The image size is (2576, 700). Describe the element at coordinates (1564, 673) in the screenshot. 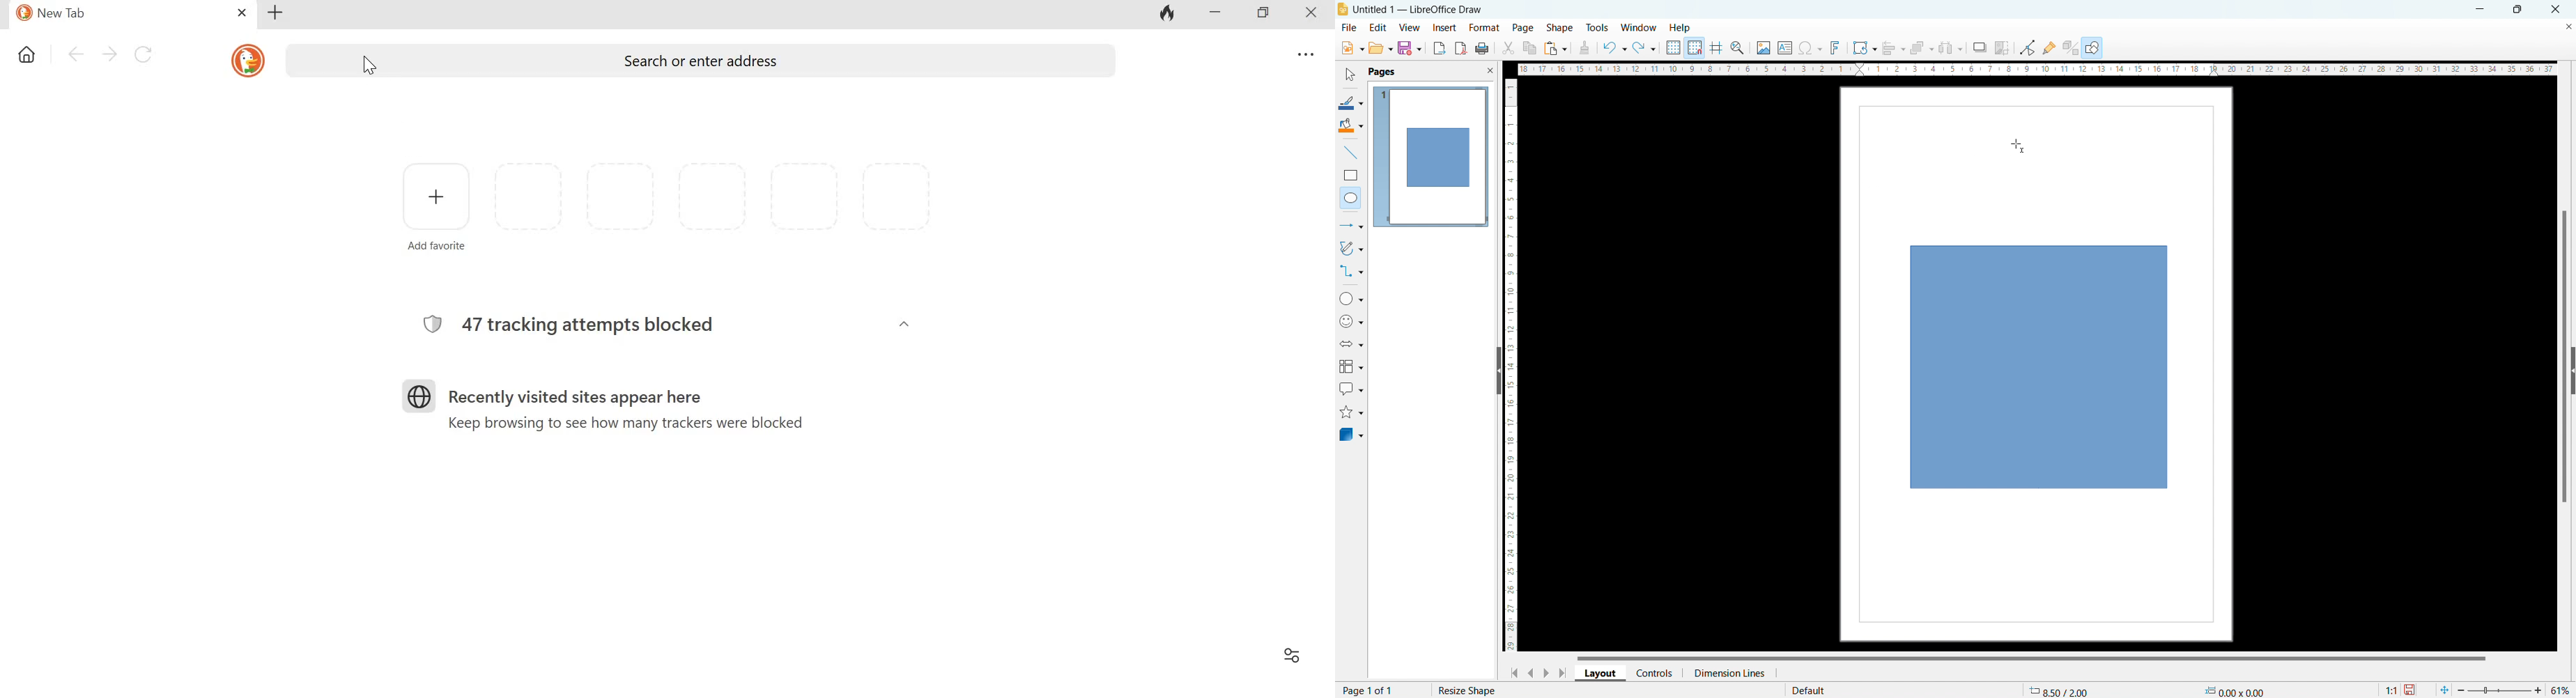

I see `go to last page` at that location.